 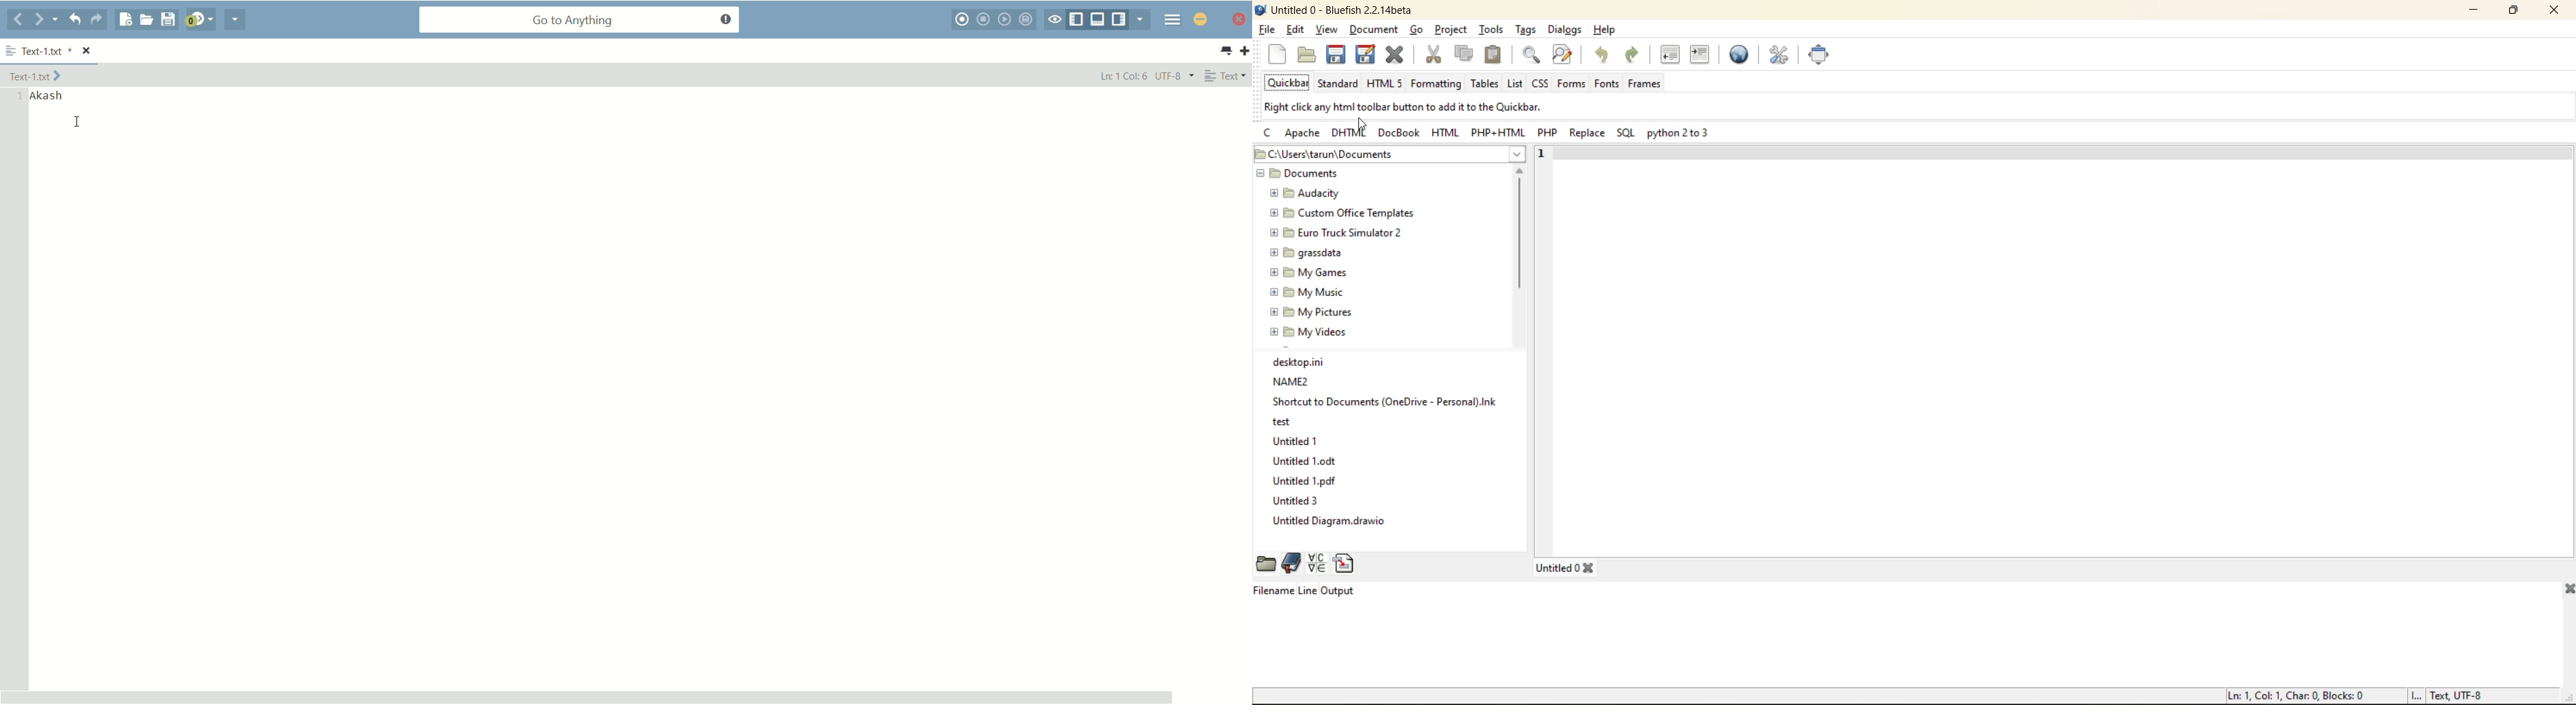 What do you see at coordinates (2556, 11) in the screenshot?
I see `close` at bounding box center [2556, 11].